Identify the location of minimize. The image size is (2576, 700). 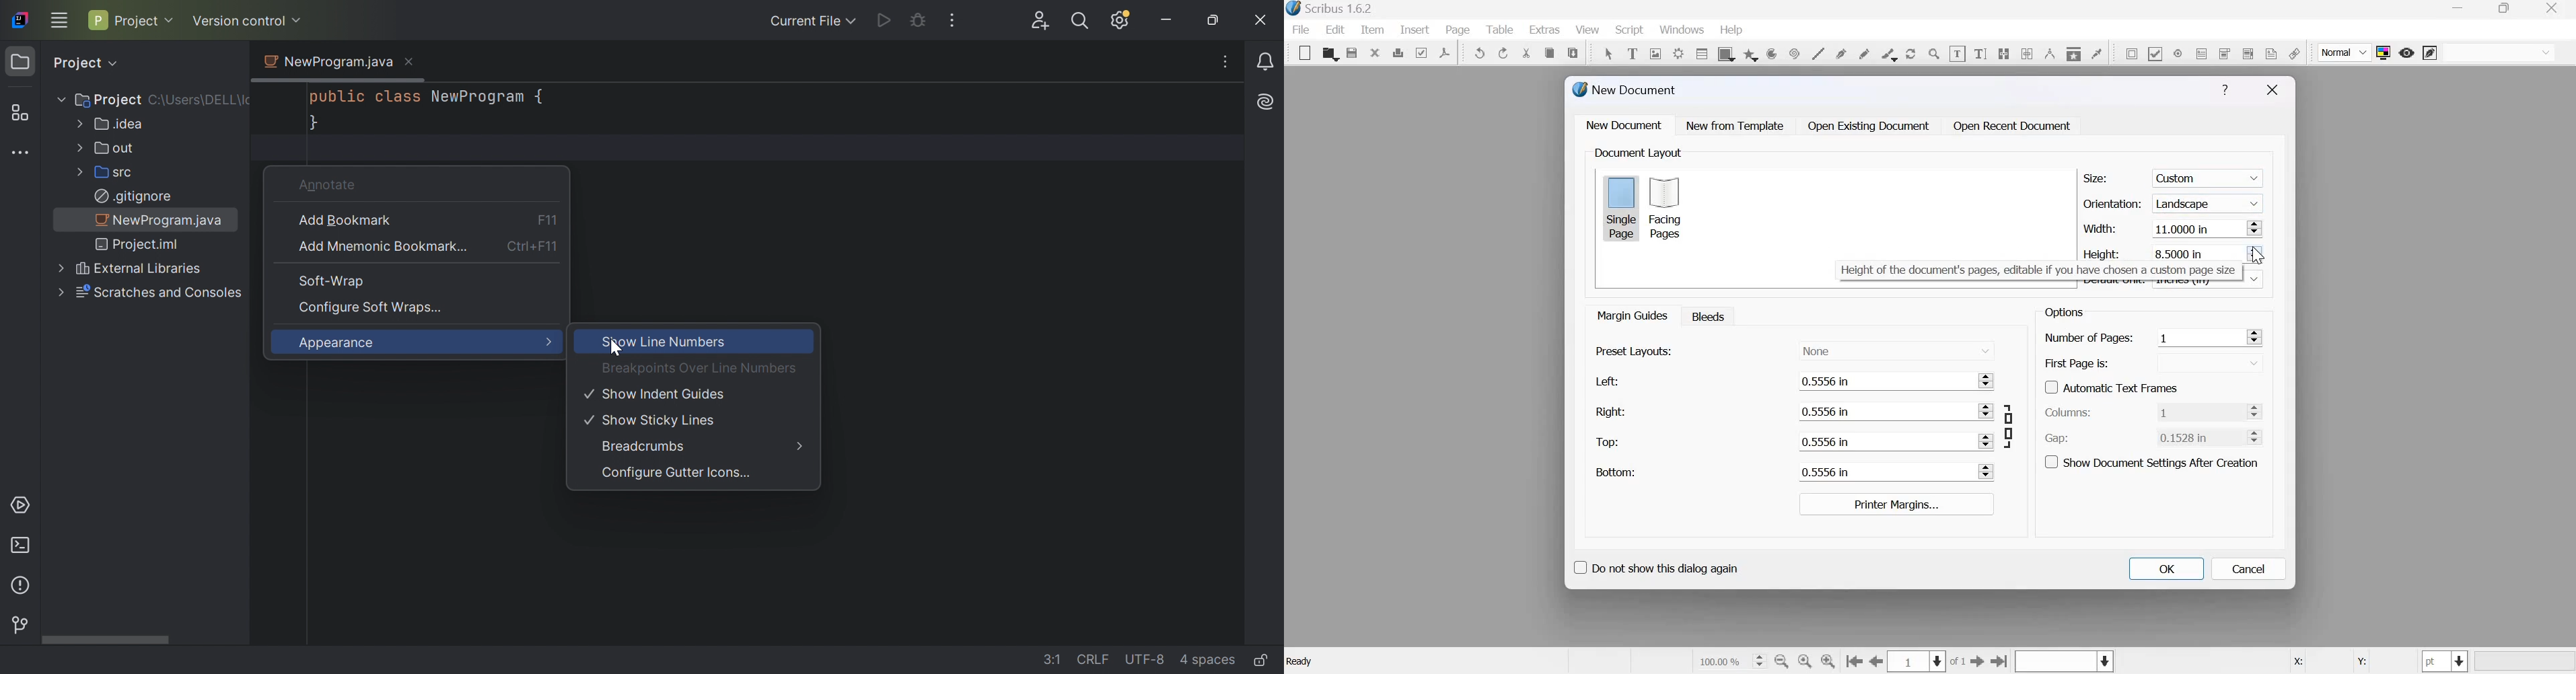
(2460, 9).